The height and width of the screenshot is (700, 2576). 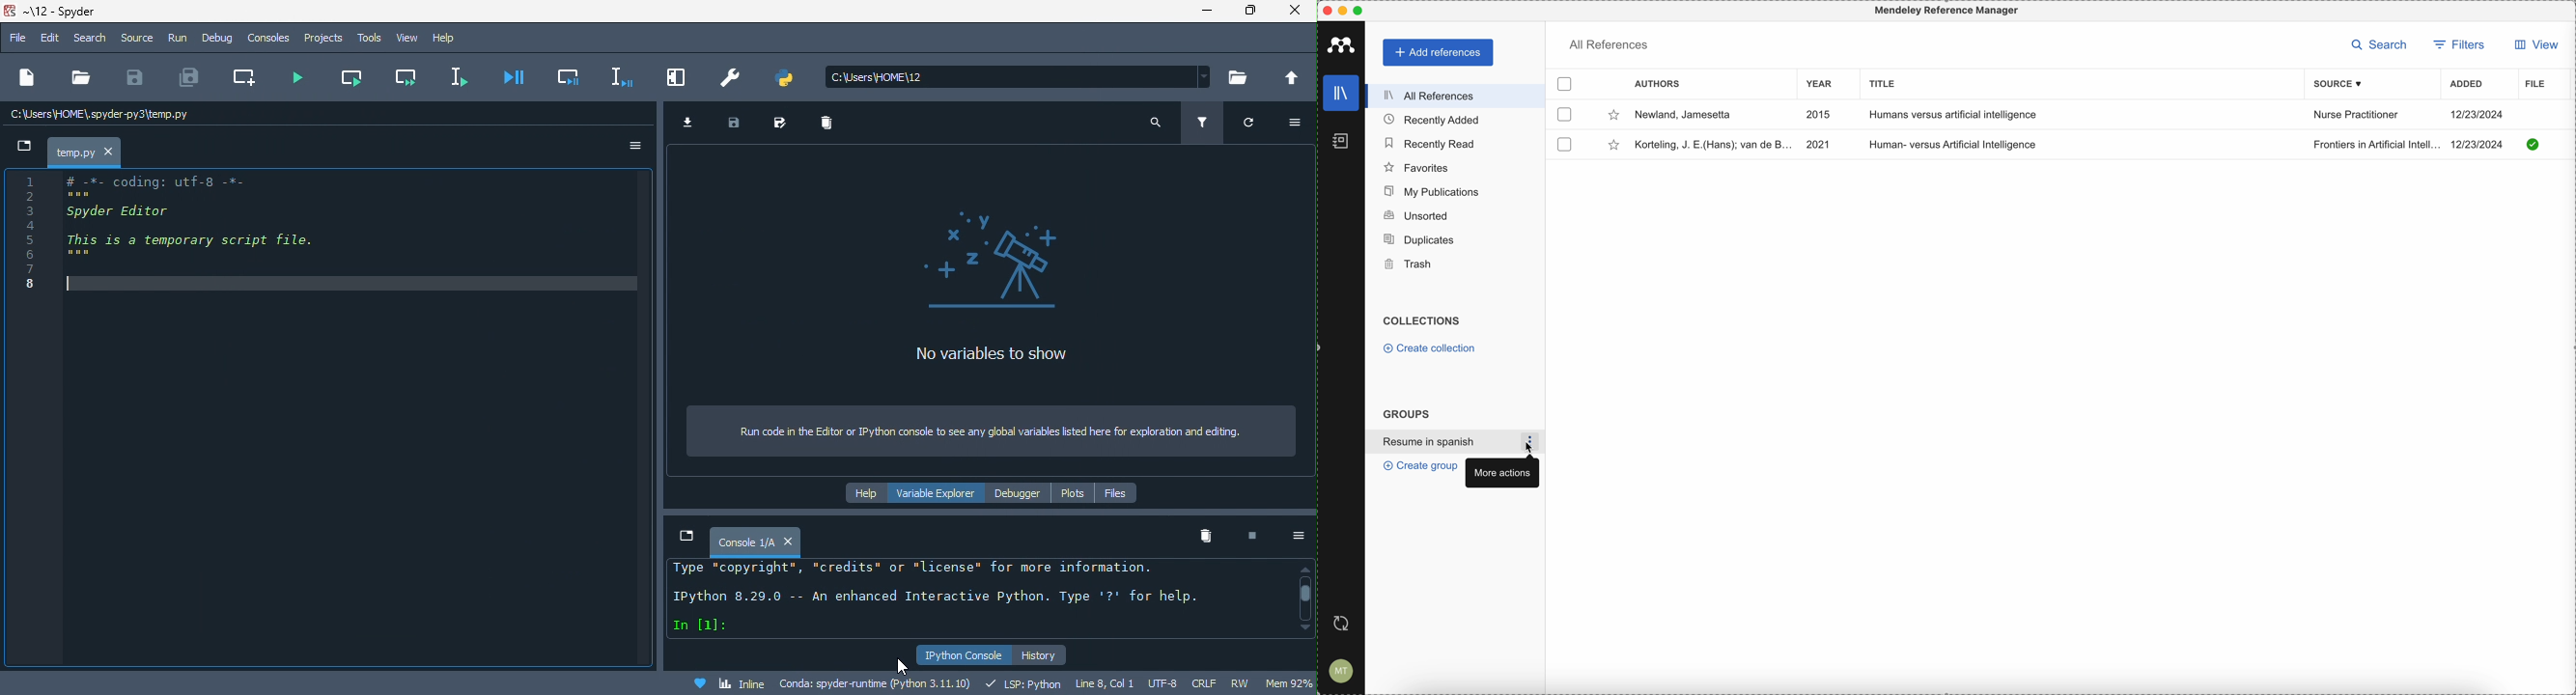 What do you see at coordinates (268, 37) in the screenshot?
I see `console` at bounding box center [268, 37].